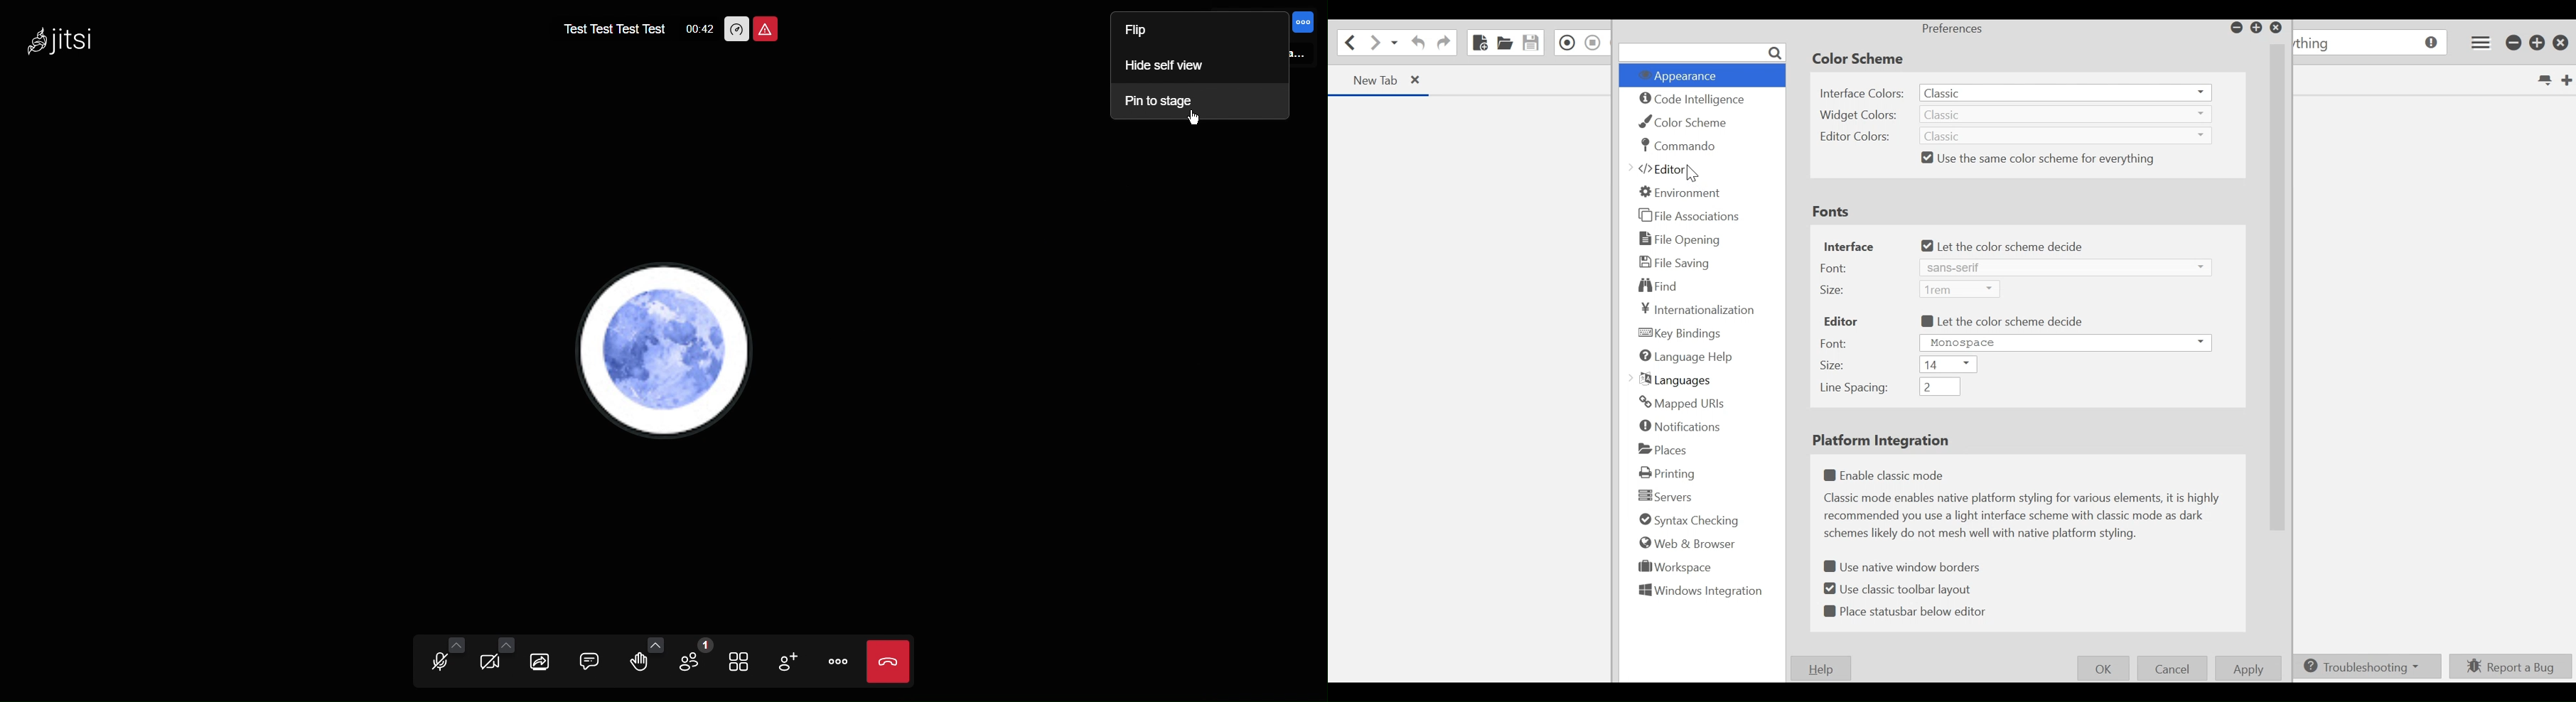  Describe the element at coordinates (639, 661) in the screenshot. I see `Raise hand` at that location.